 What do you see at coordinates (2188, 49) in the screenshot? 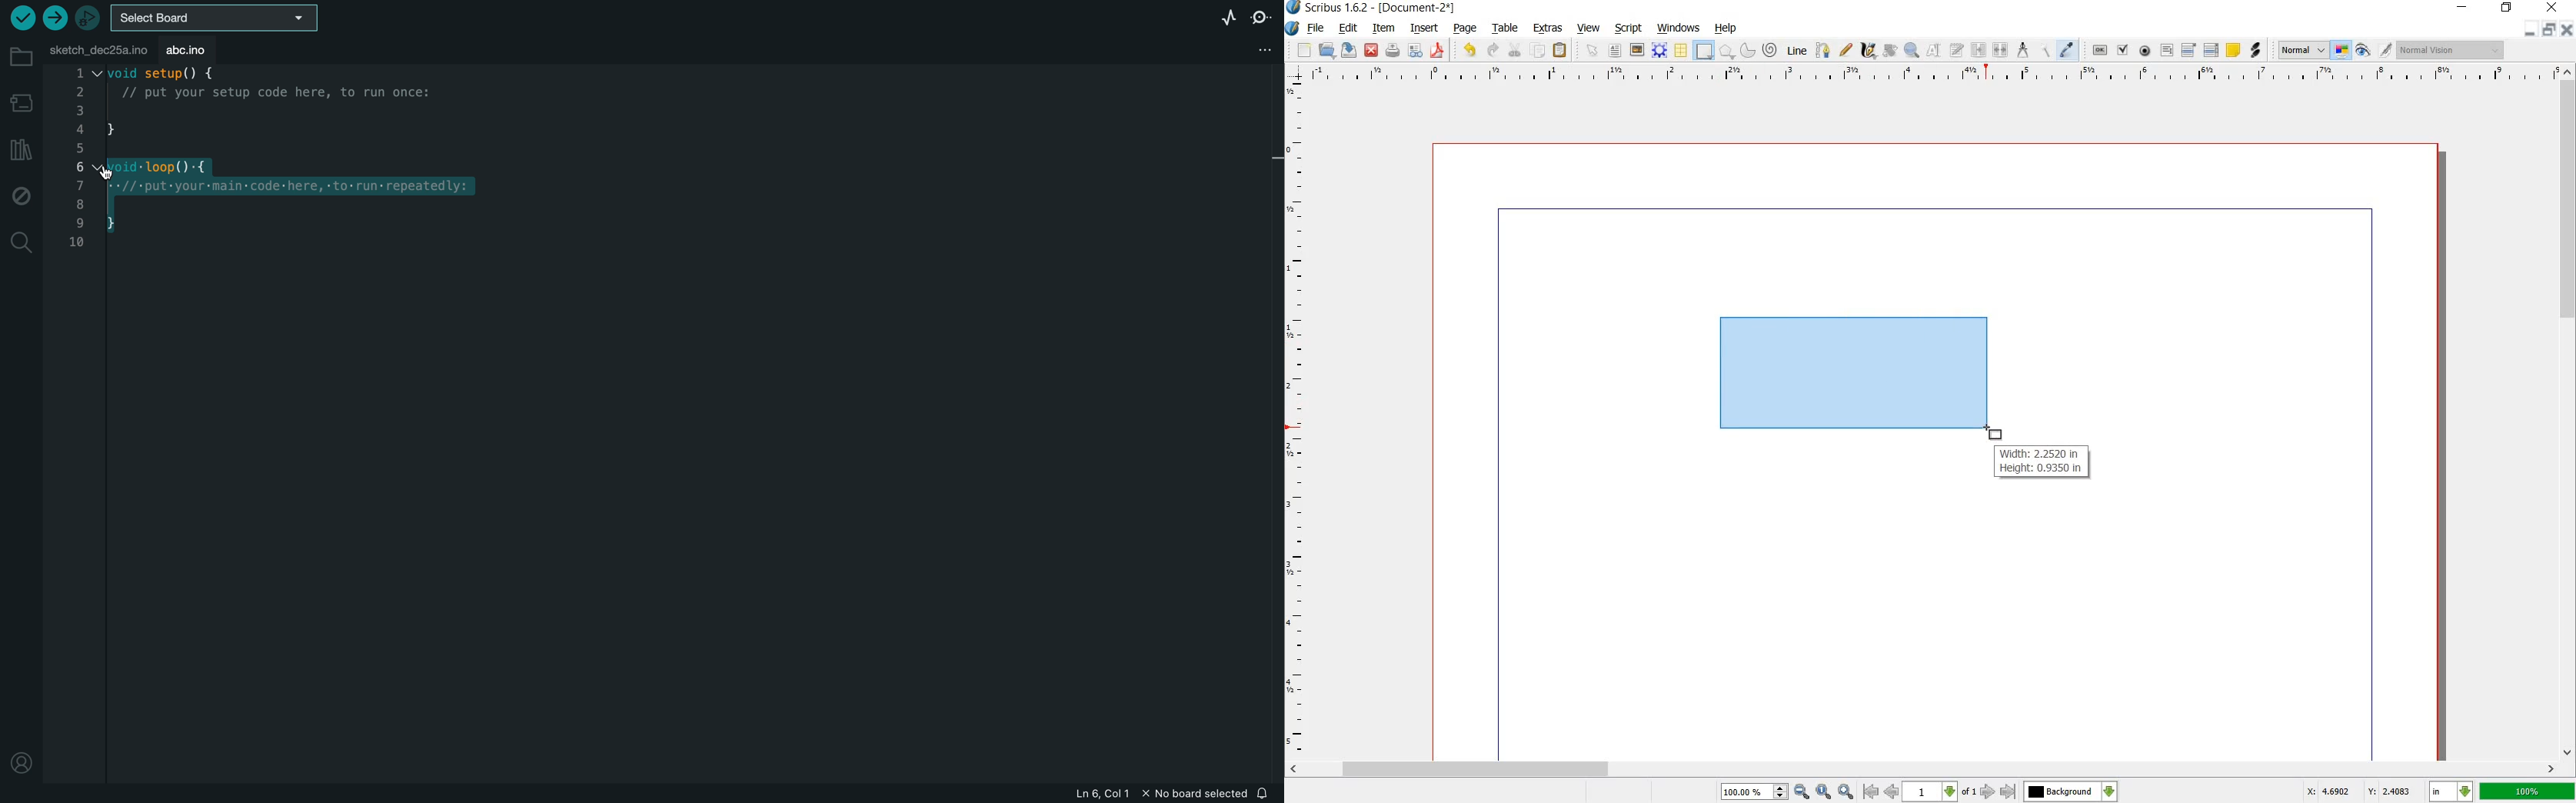
I see `PDF COMBO BOX` at bounding box center [2188, 49].